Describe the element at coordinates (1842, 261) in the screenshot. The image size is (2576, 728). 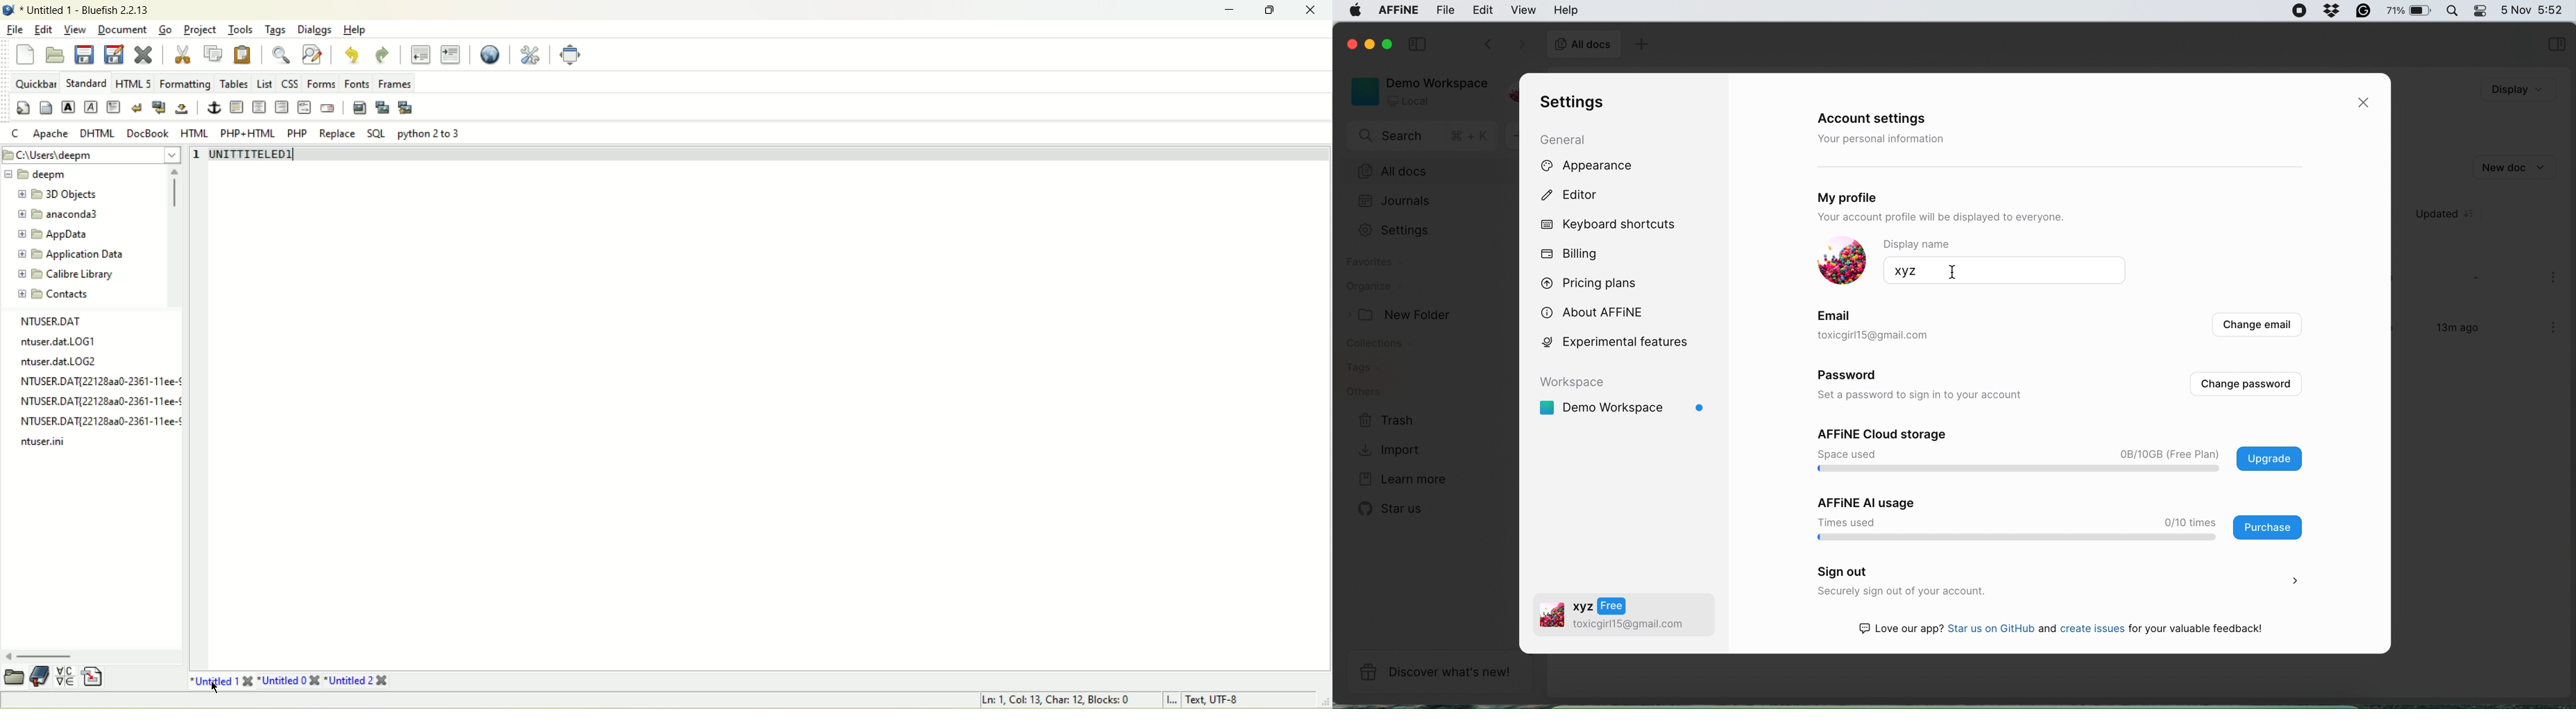
I see `display picture` at that location.